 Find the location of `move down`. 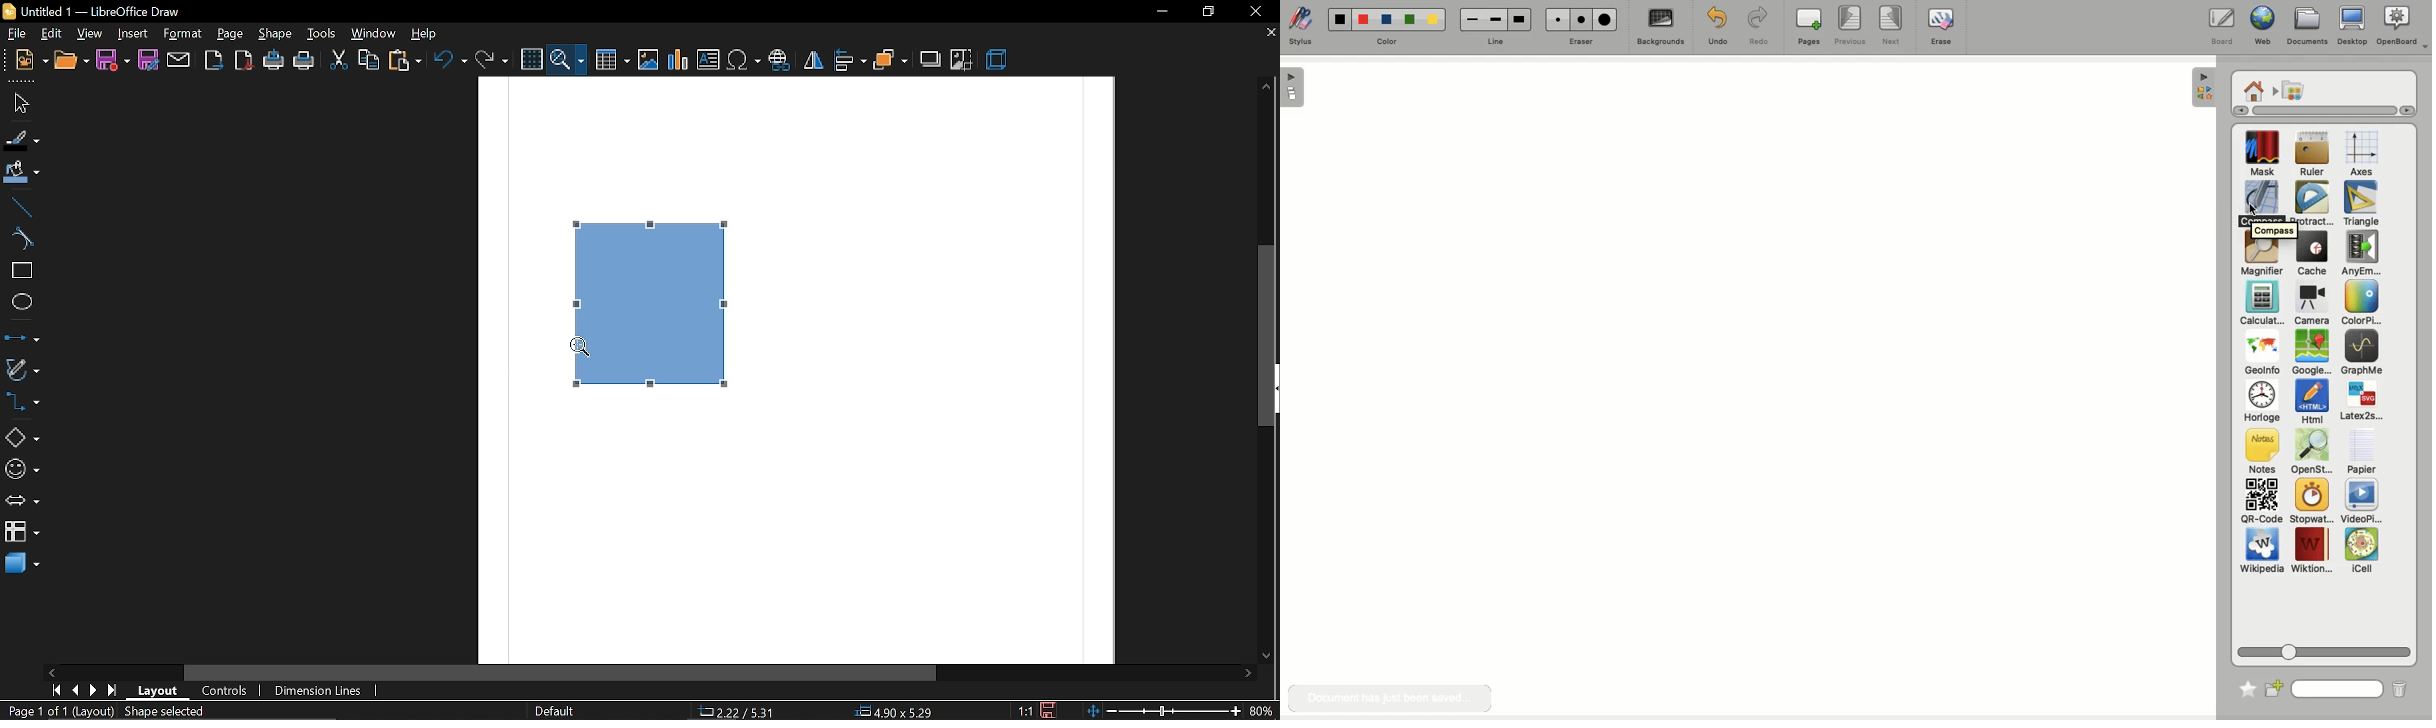

move down is located at coordinates (1270, 656).